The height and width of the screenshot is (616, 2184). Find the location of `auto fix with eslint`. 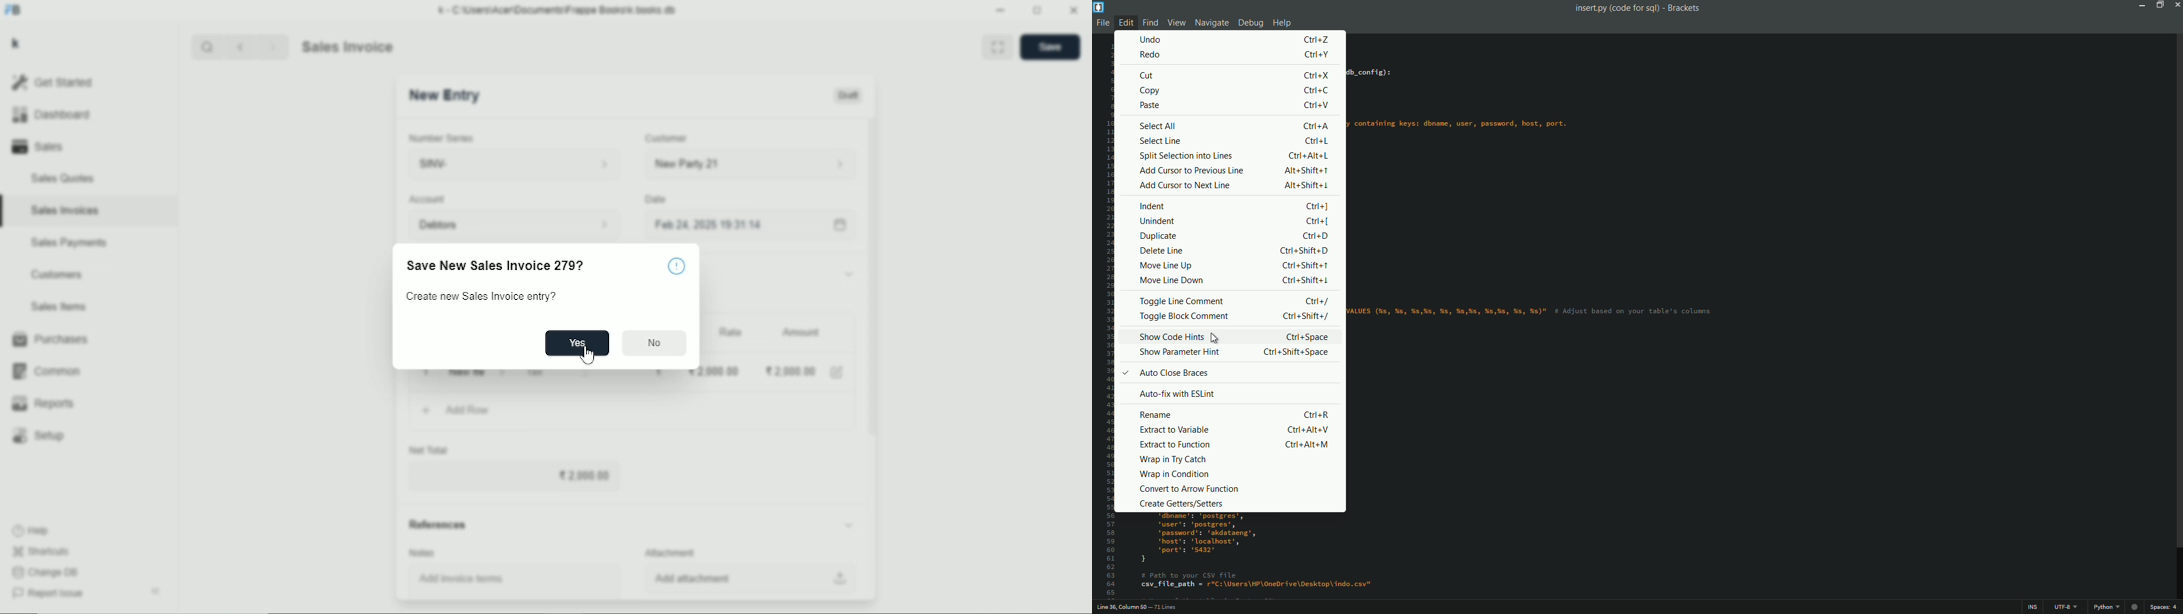

auto fix with eslint is located at coordinates (1176, 393).